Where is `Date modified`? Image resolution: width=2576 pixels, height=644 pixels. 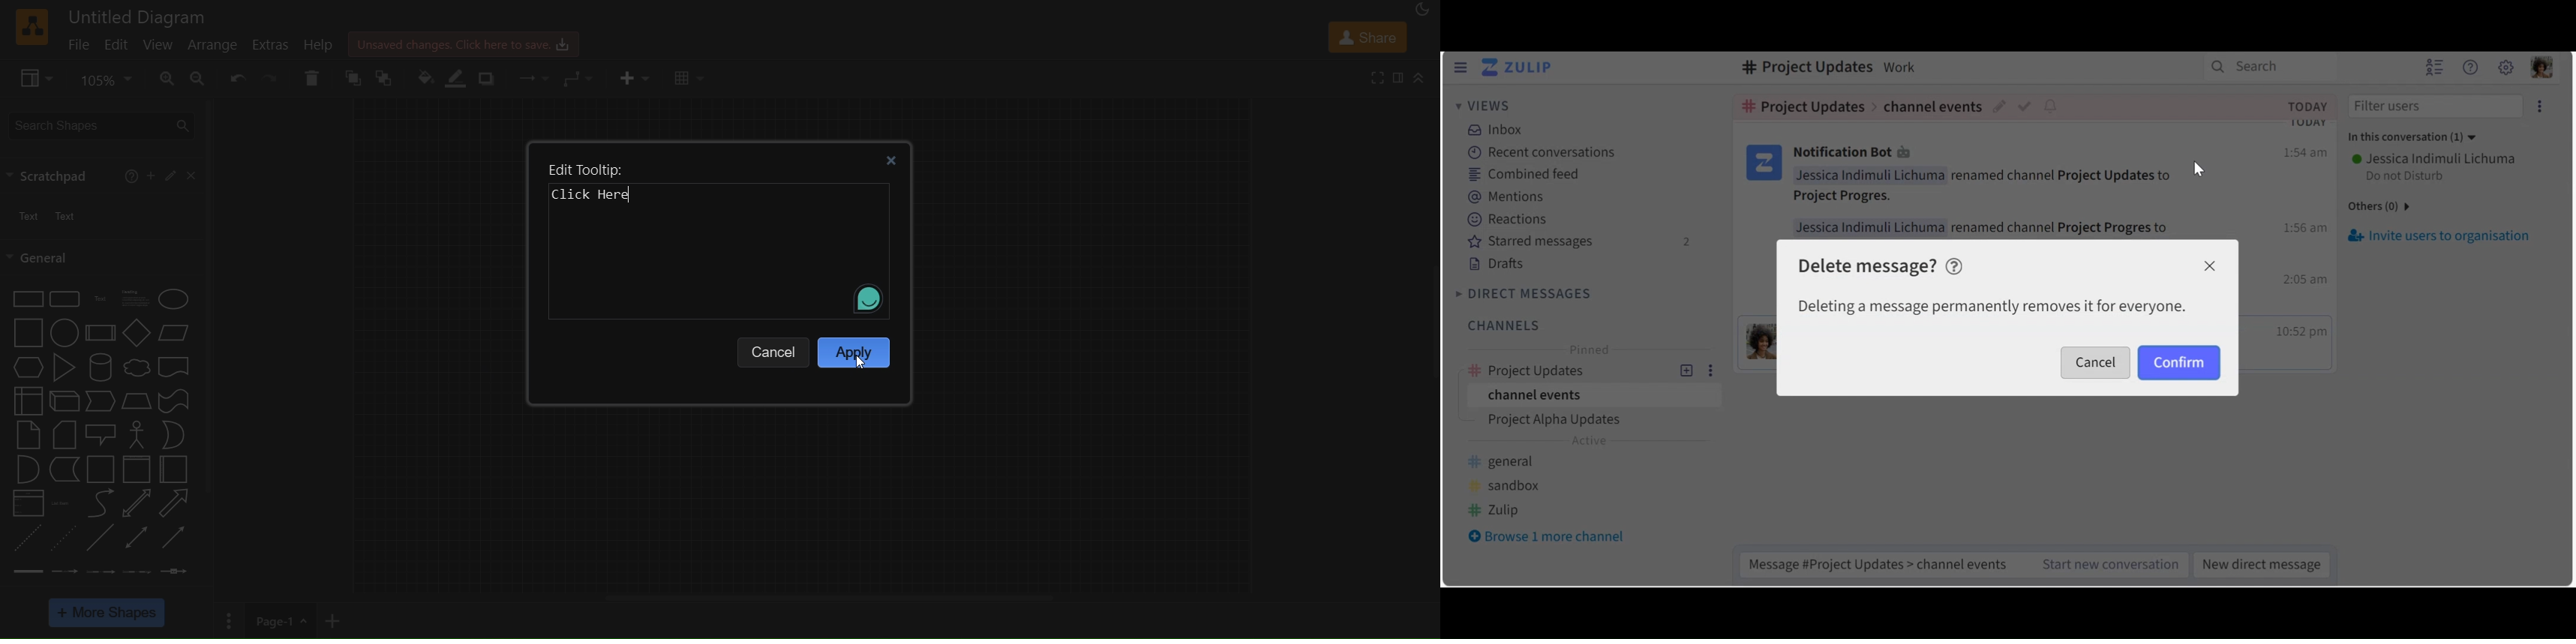
Date modified is located at coordinates (2305, 106).